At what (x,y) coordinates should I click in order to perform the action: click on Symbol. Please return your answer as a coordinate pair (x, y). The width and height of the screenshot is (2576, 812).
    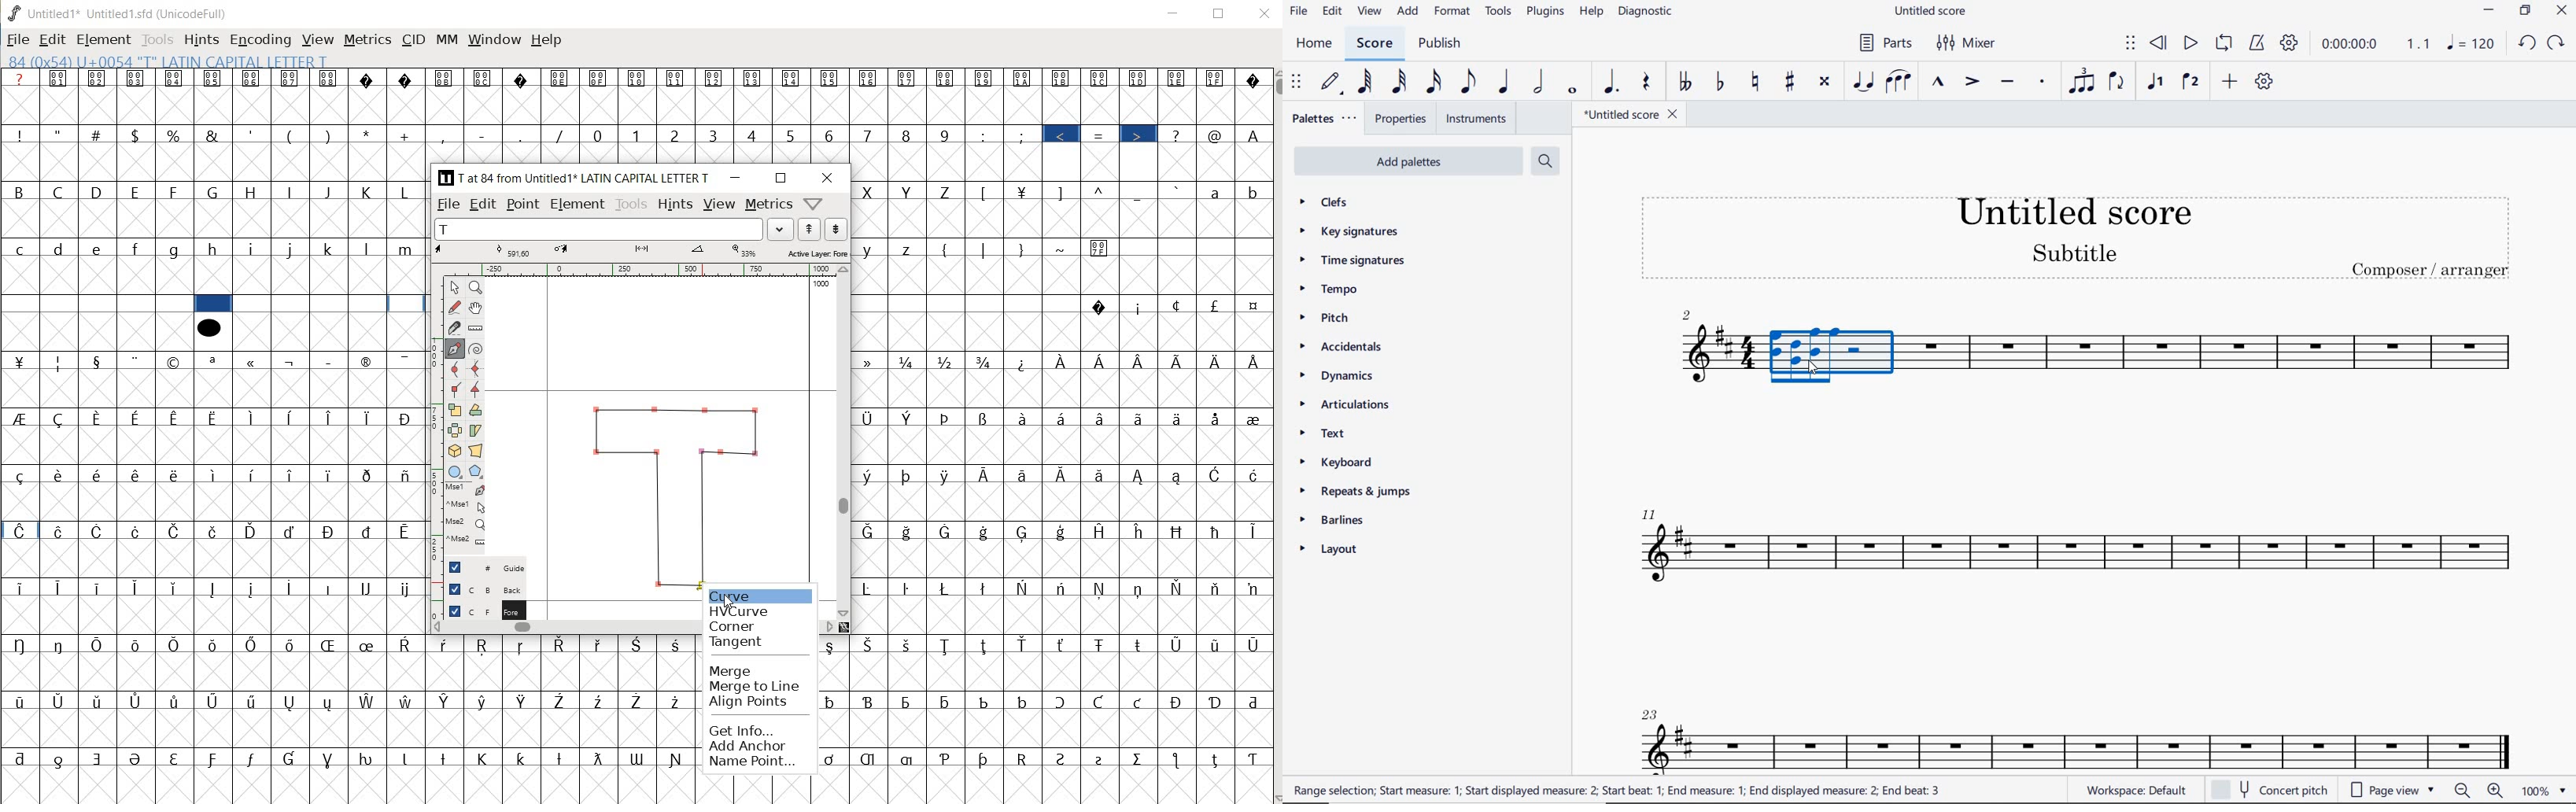
    Looking at the image, I should click on (677, 79).